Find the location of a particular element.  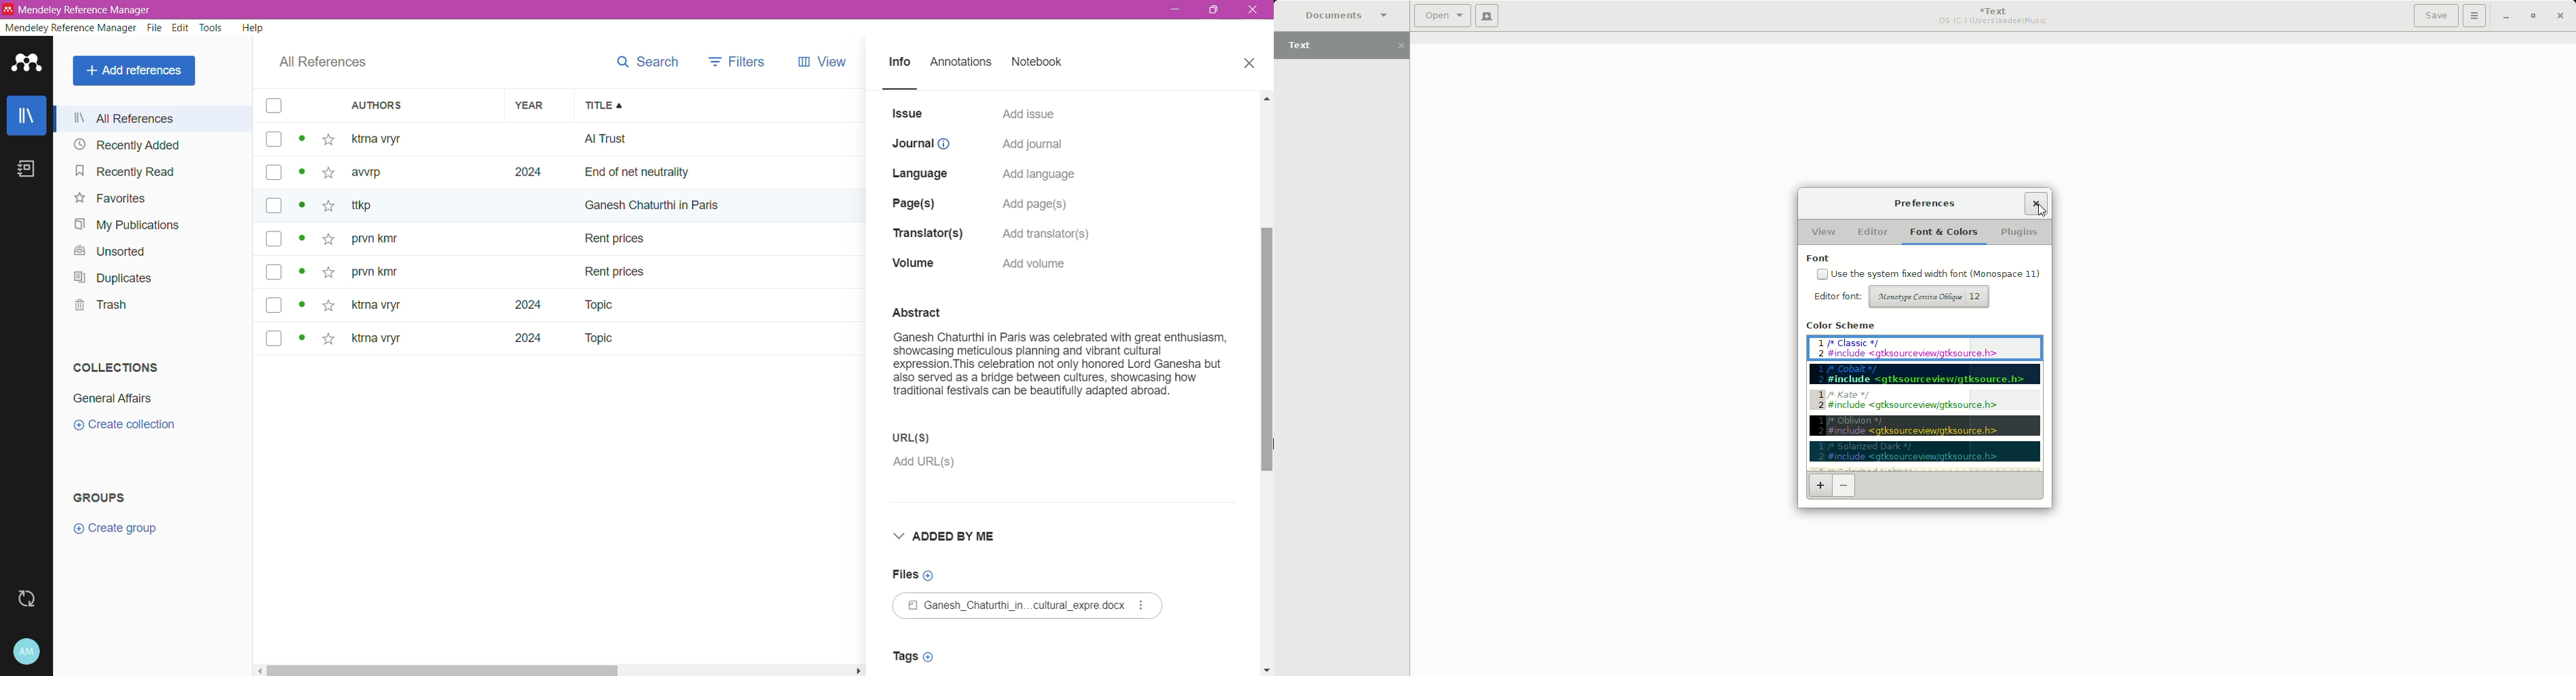

Tools is located at coordinates (212, 29).